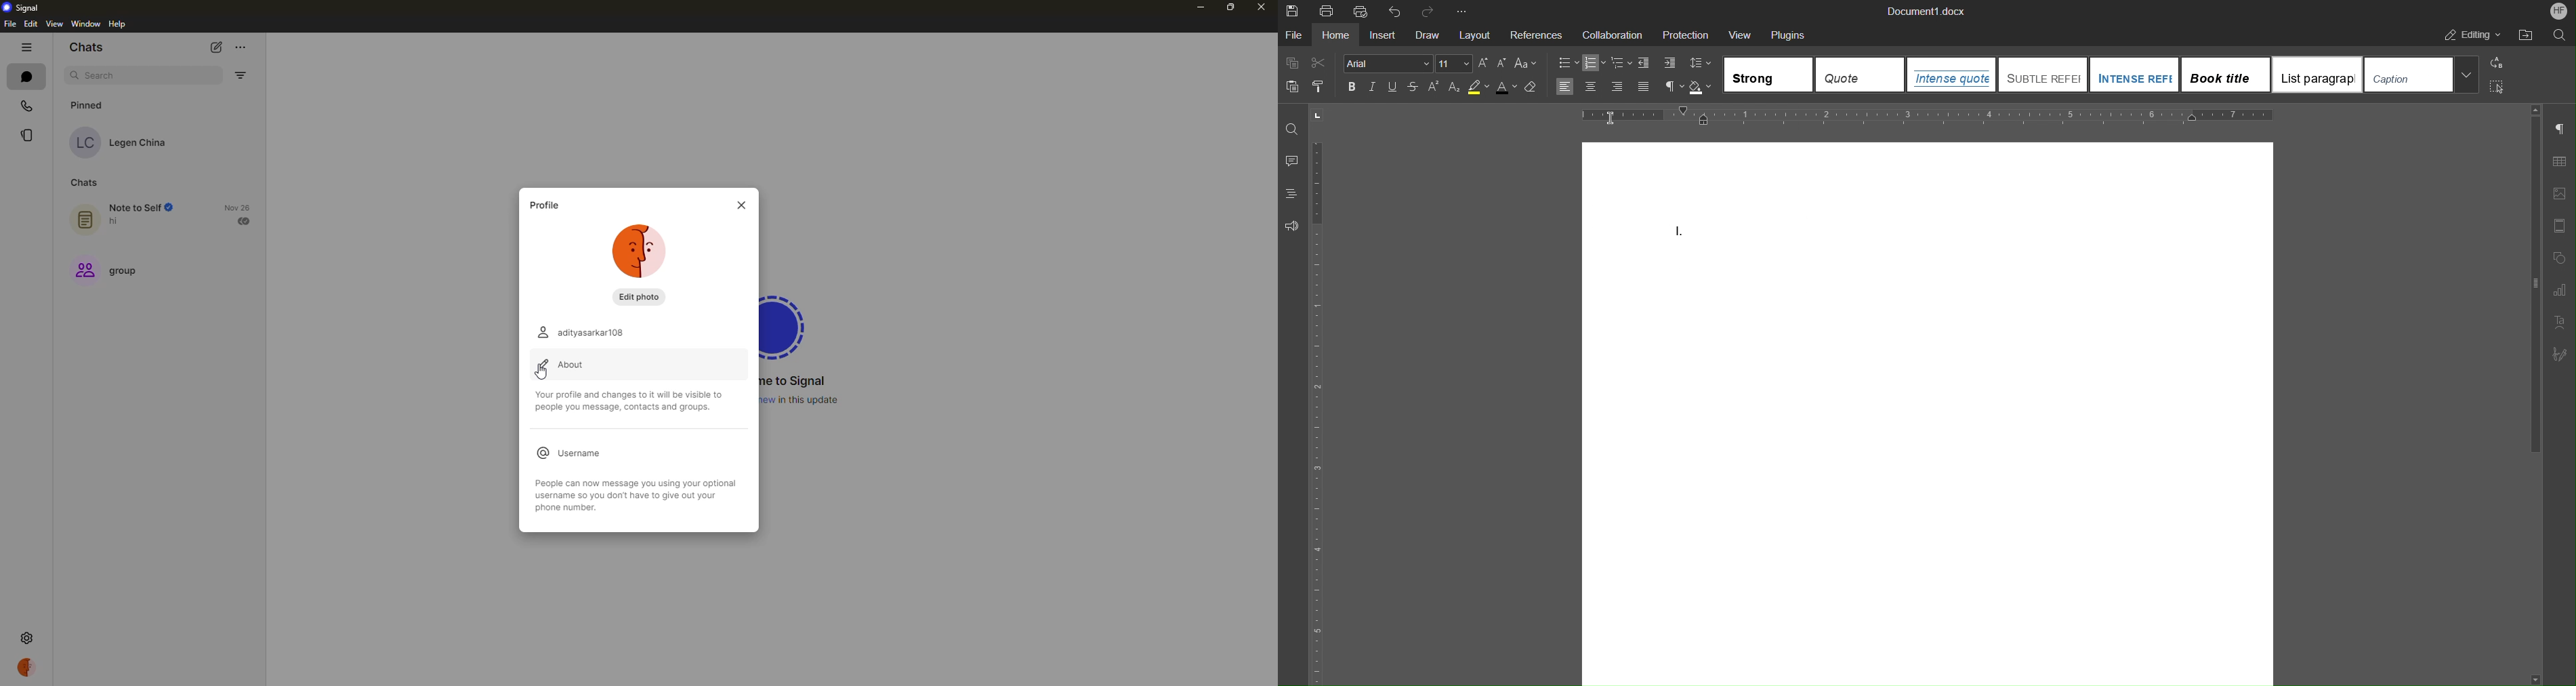 The image size is (2576, 700). What do you see at coordinates (88, 48) in the screenshot?
I see `chats` at bounding box center [88, 48].